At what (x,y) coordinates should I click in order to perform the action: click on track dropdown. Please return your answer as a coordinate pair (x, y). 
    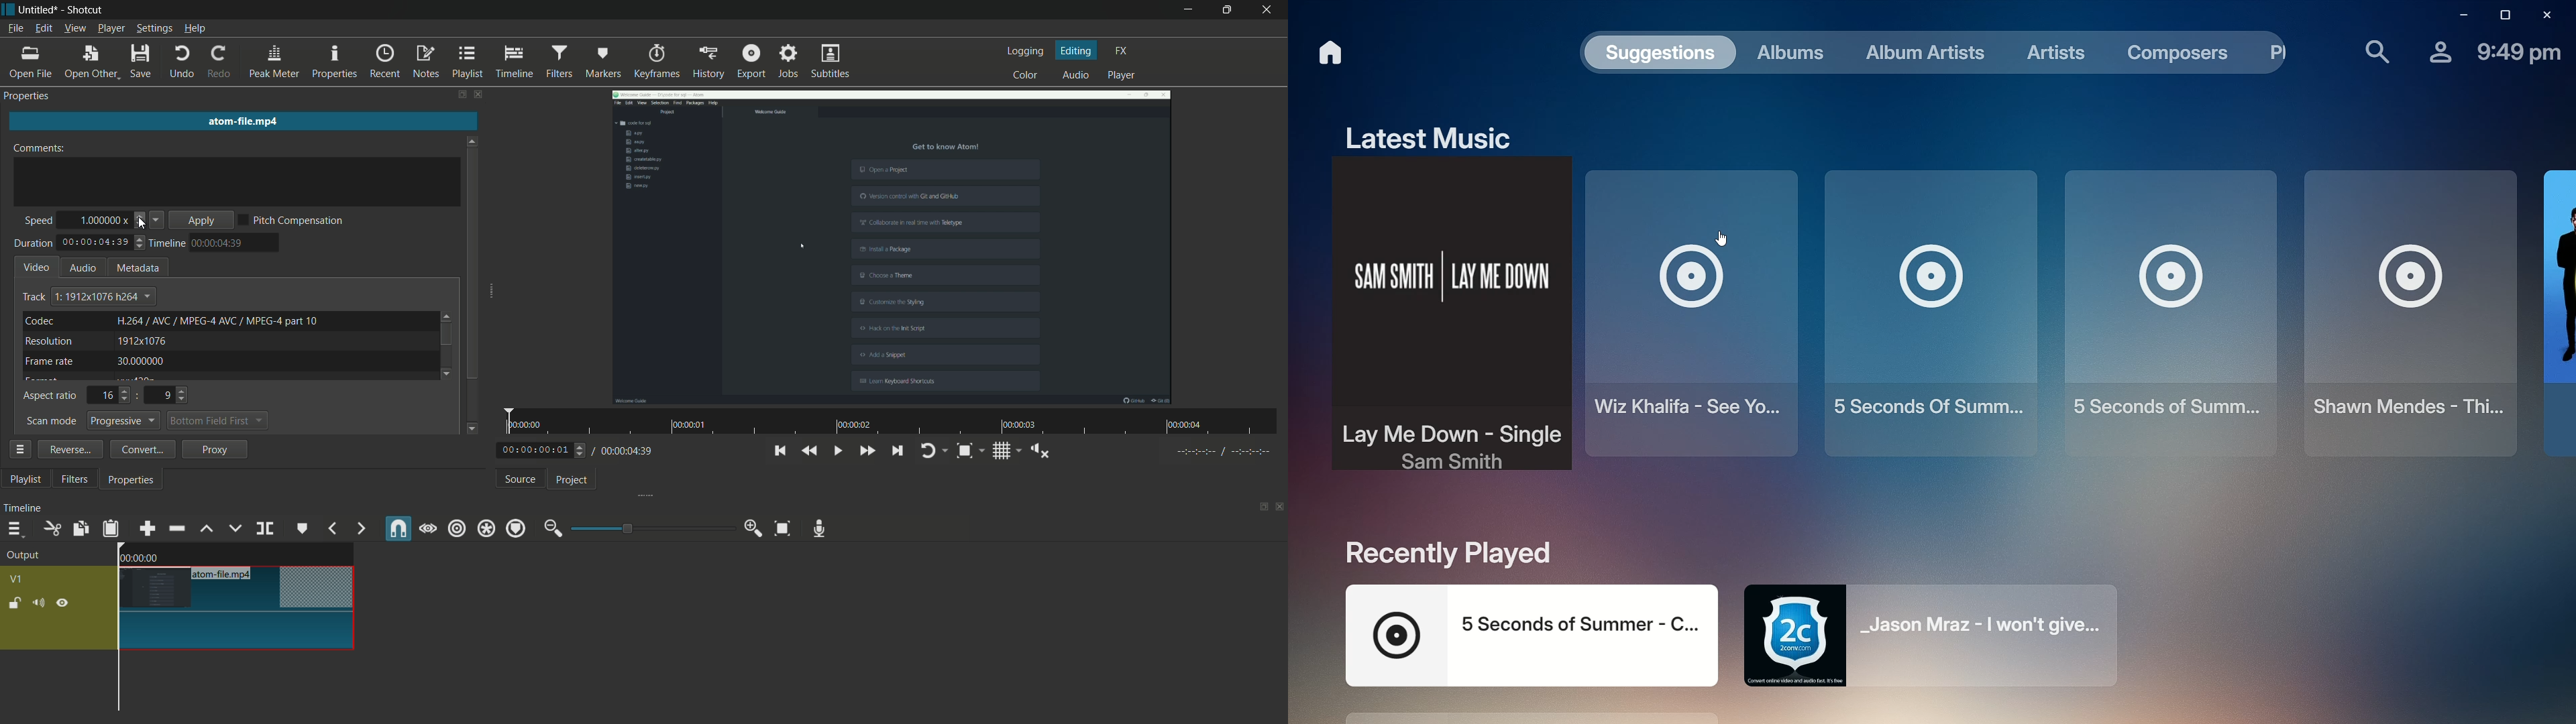
    Looking at the image, I should click on (103, 296).